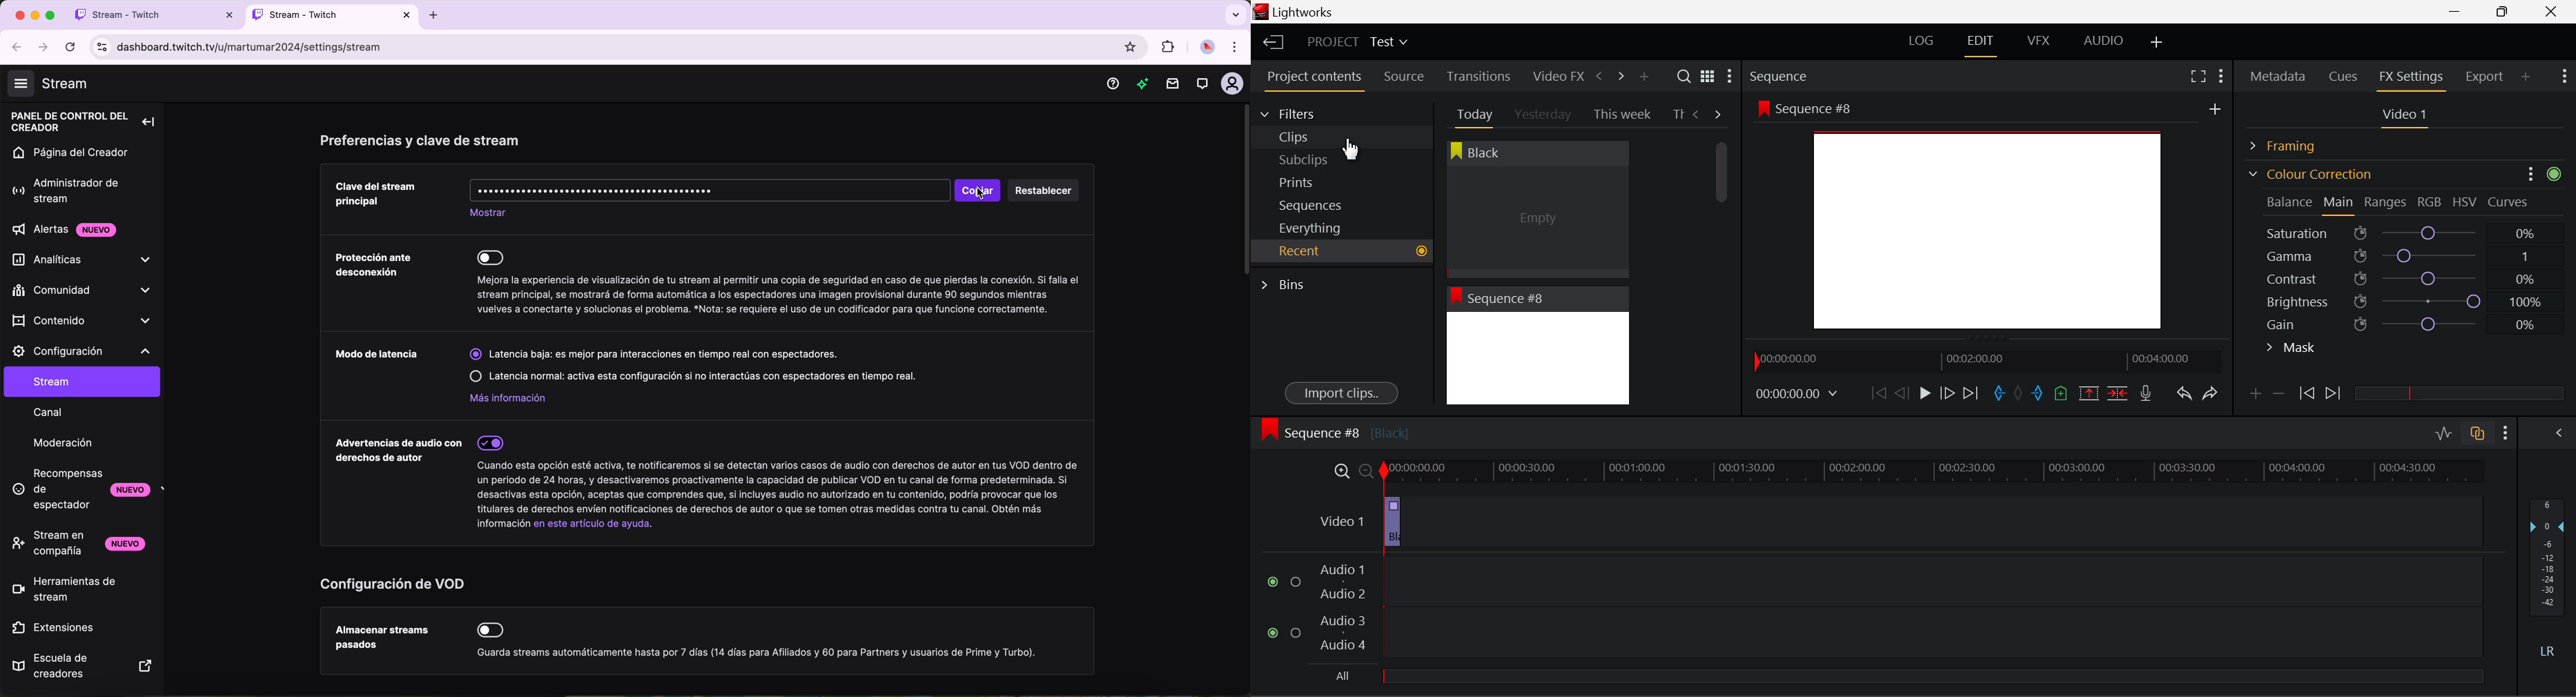 The width and height of the screenshot is (2576, 700). I want to click on Saturation, so click(2403, 230).